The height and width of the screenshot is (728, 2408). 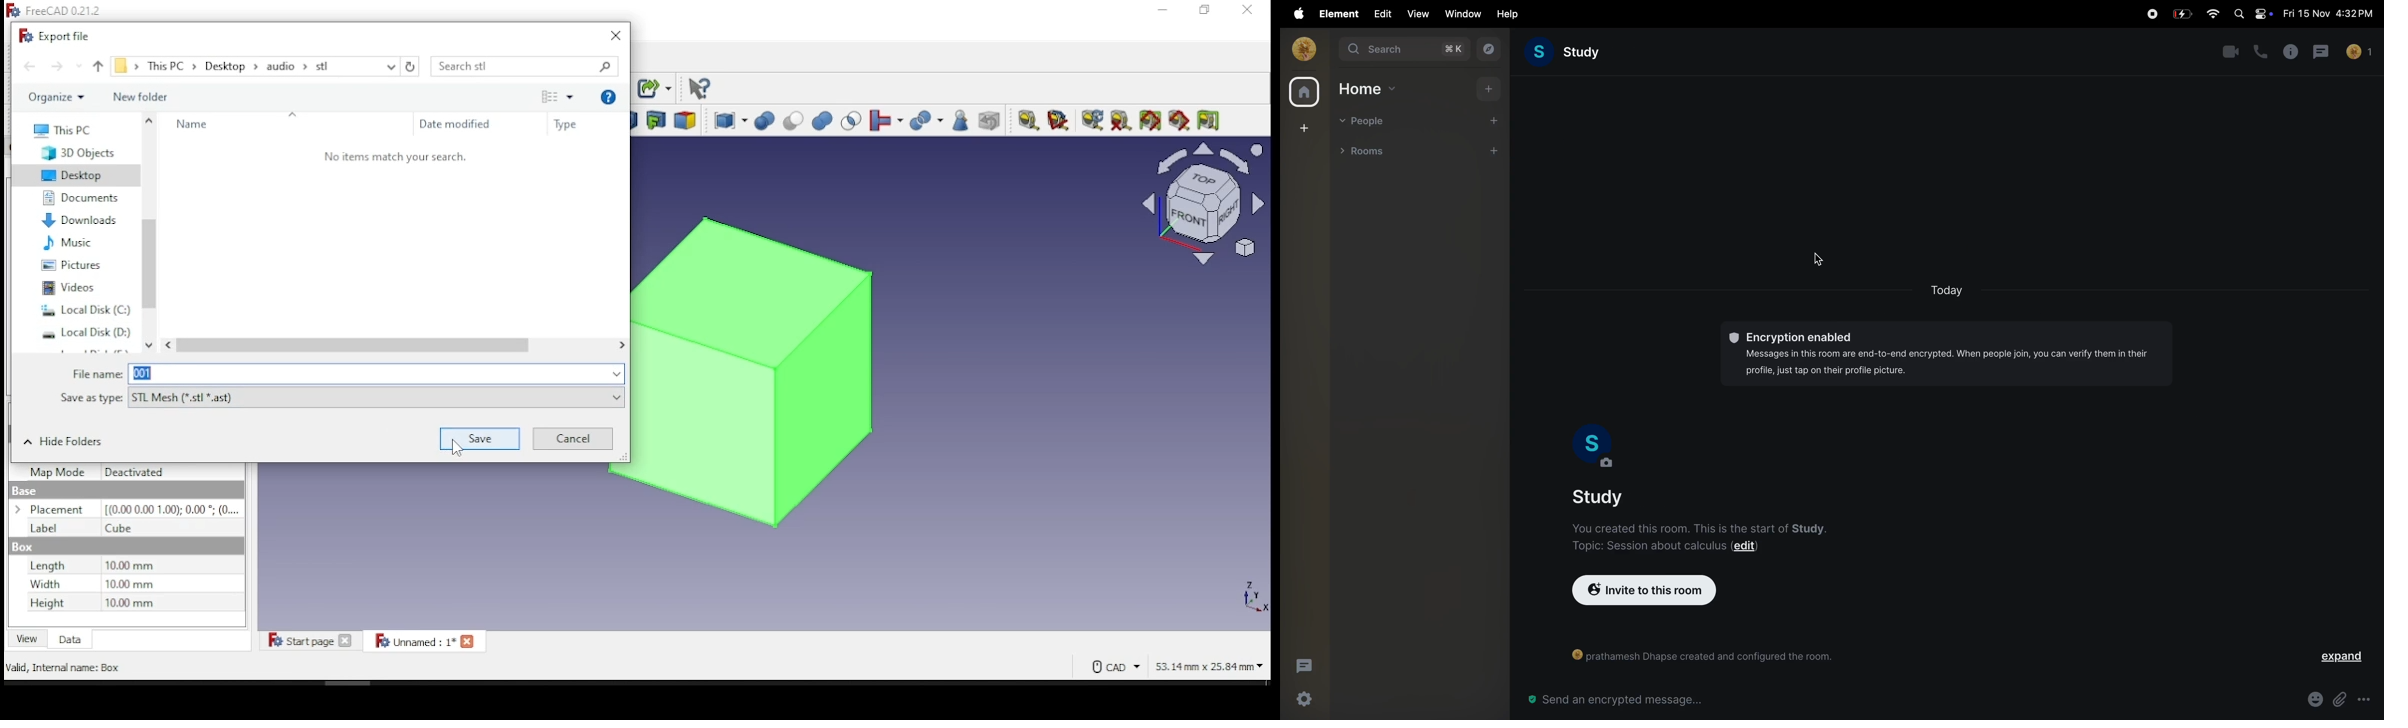 What do you see at coordinates (79, 176) in the screenshot?
I see `desktop` at bounding box center [79, 176].